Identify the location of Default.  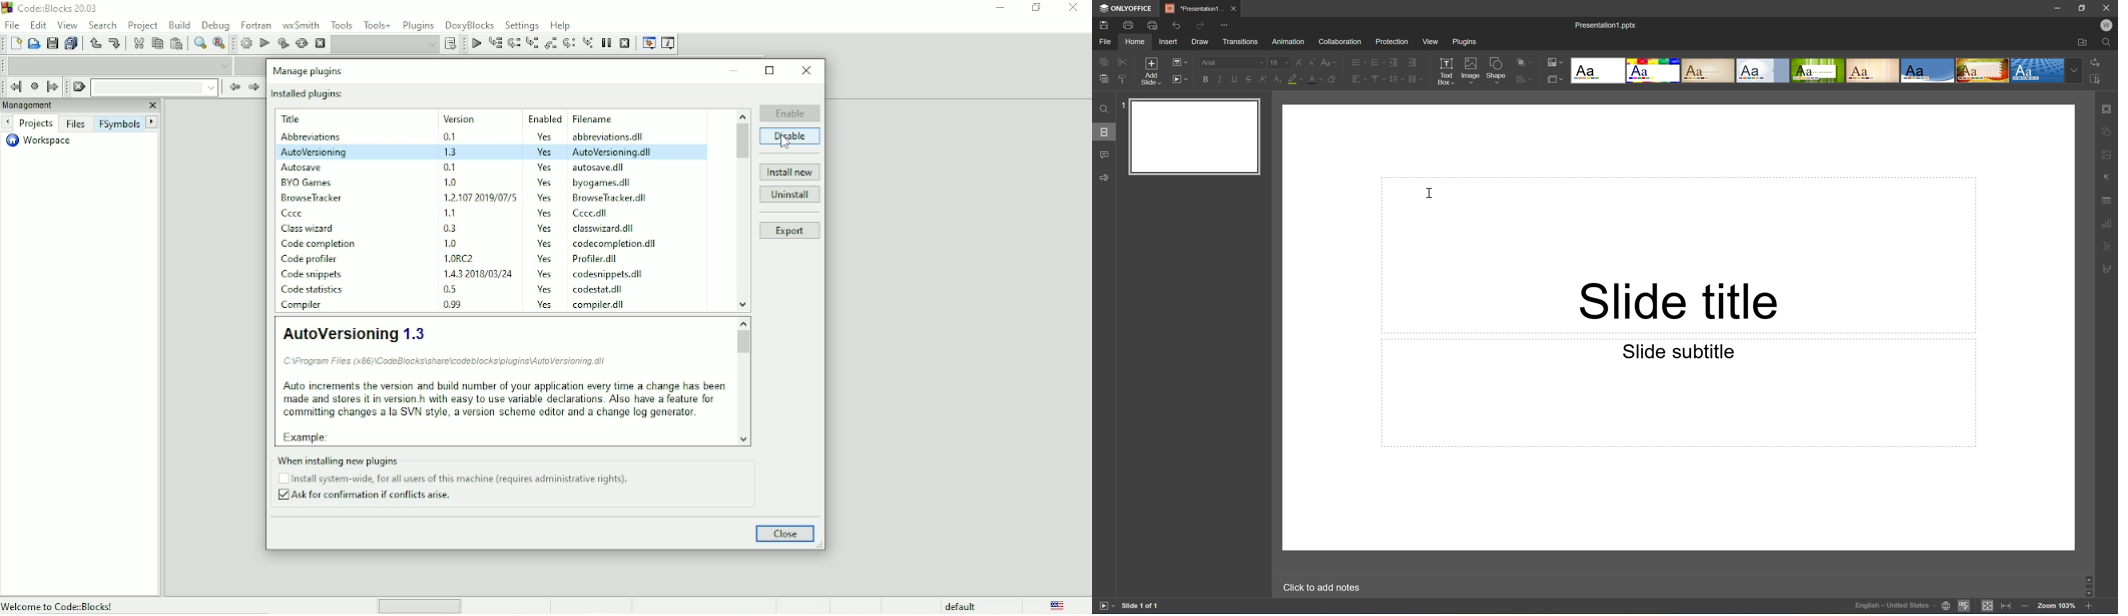
(950, 606).